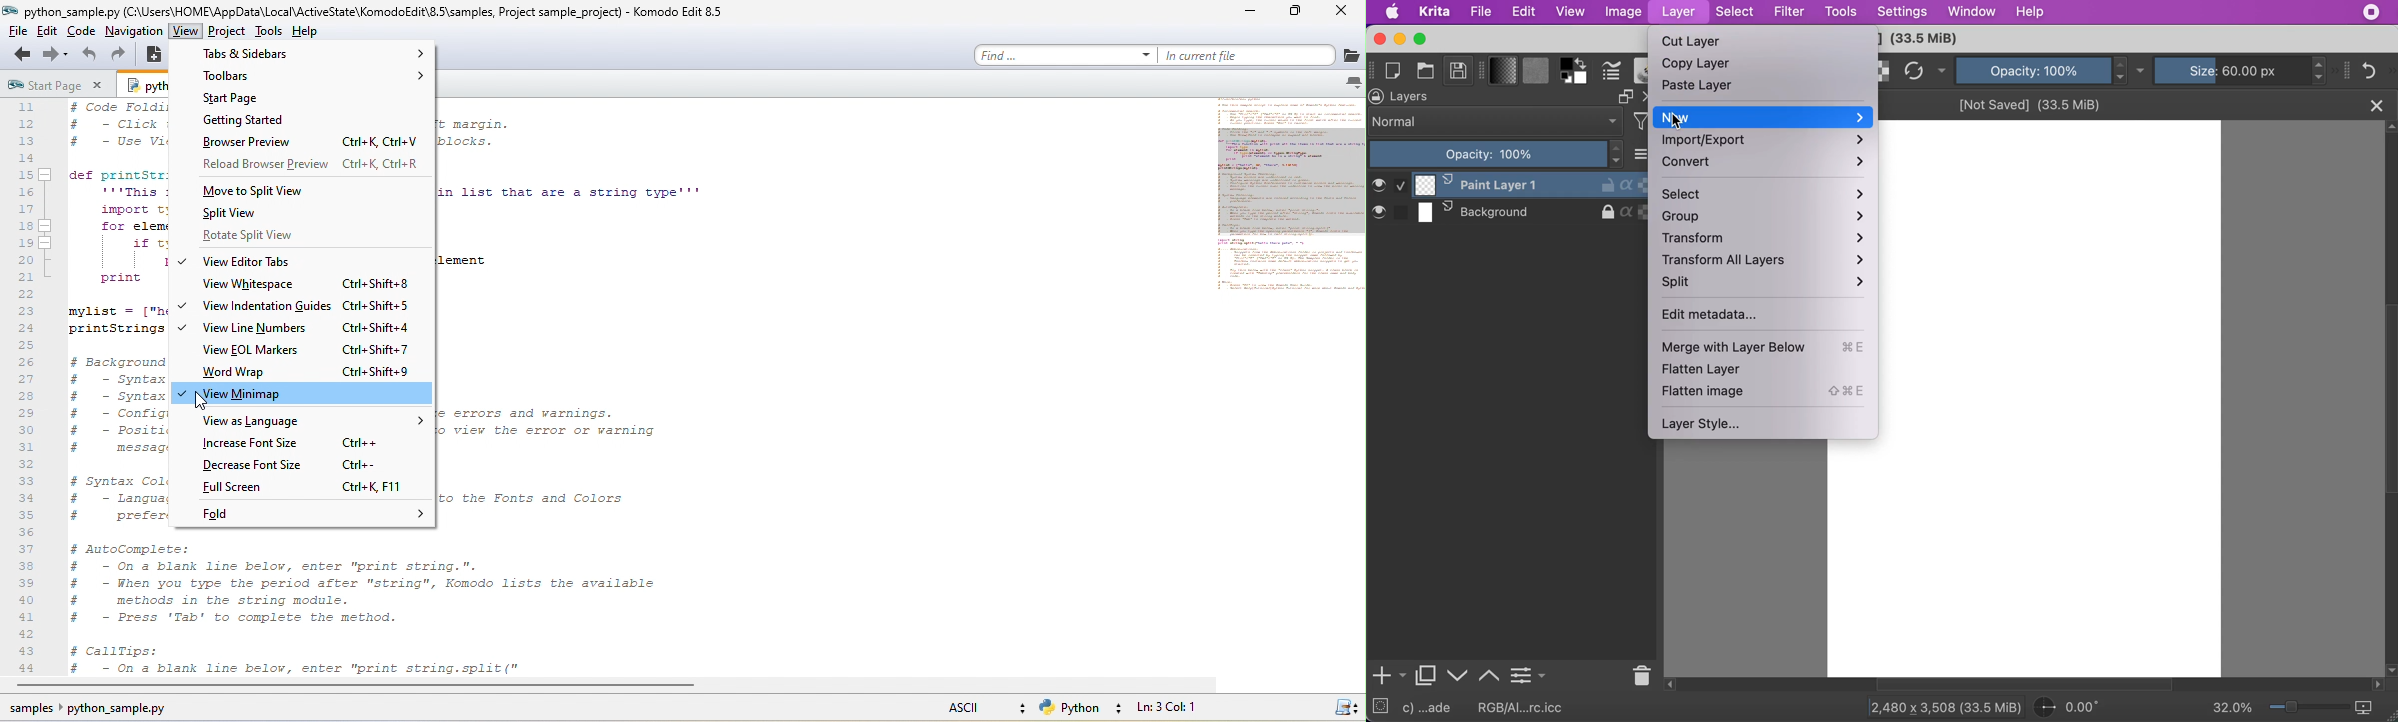 The height and width of the screenshot is (728, 2408). What do you see at coordinates (1277, 199) in the screenshot?
I see `mini map` at bounding box center [1277, 199].